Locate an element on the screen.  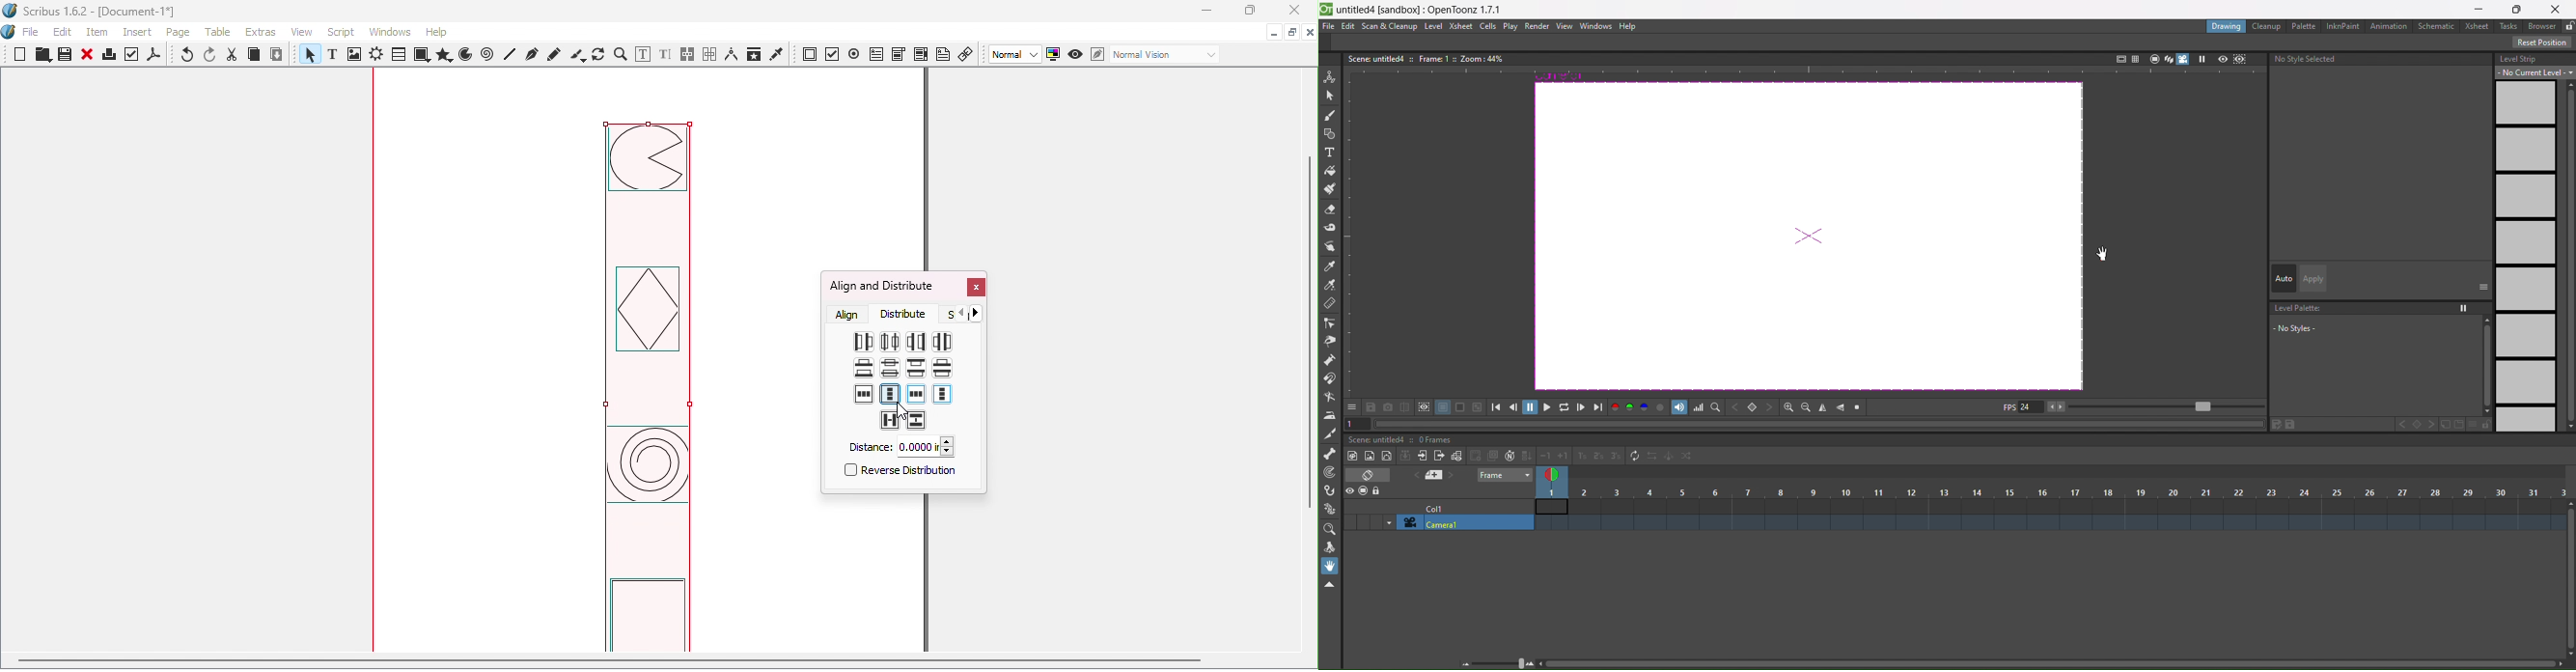
Text annotation is located at coordinates (943, 53).